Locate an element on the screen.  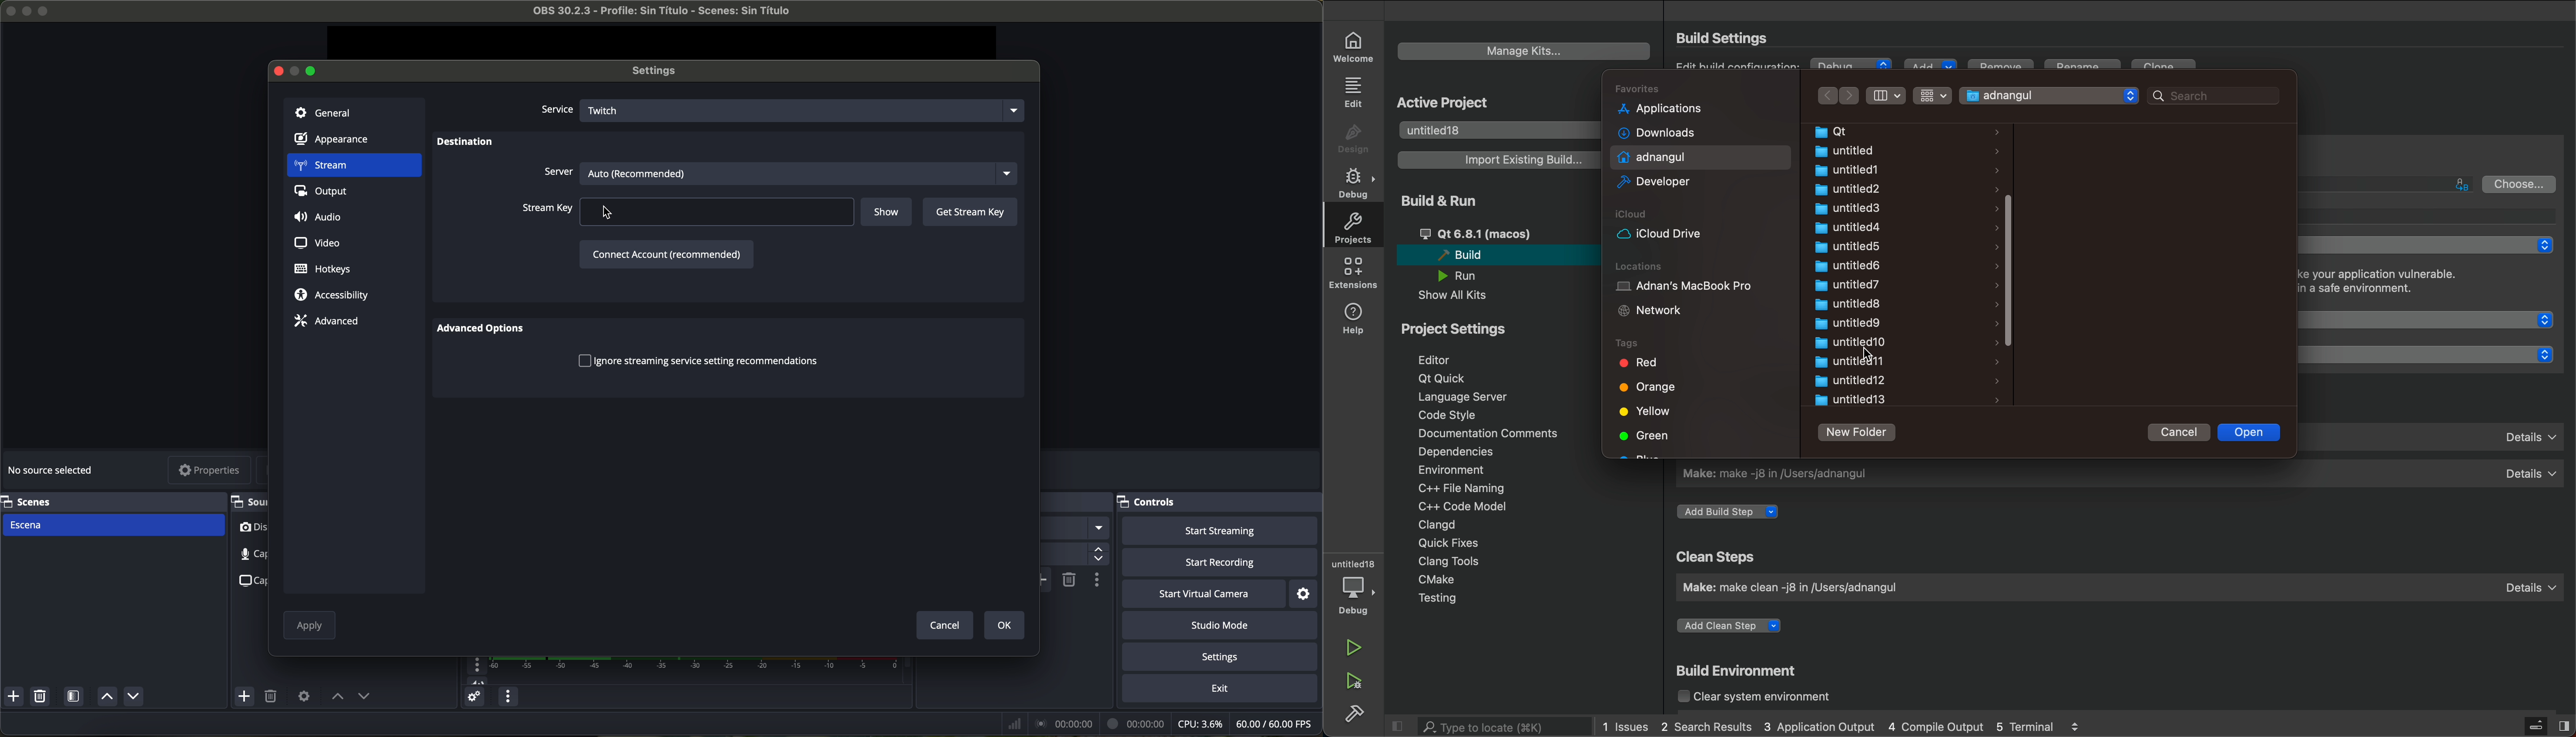
advanced audio properties is located at coordinates (474, 698).